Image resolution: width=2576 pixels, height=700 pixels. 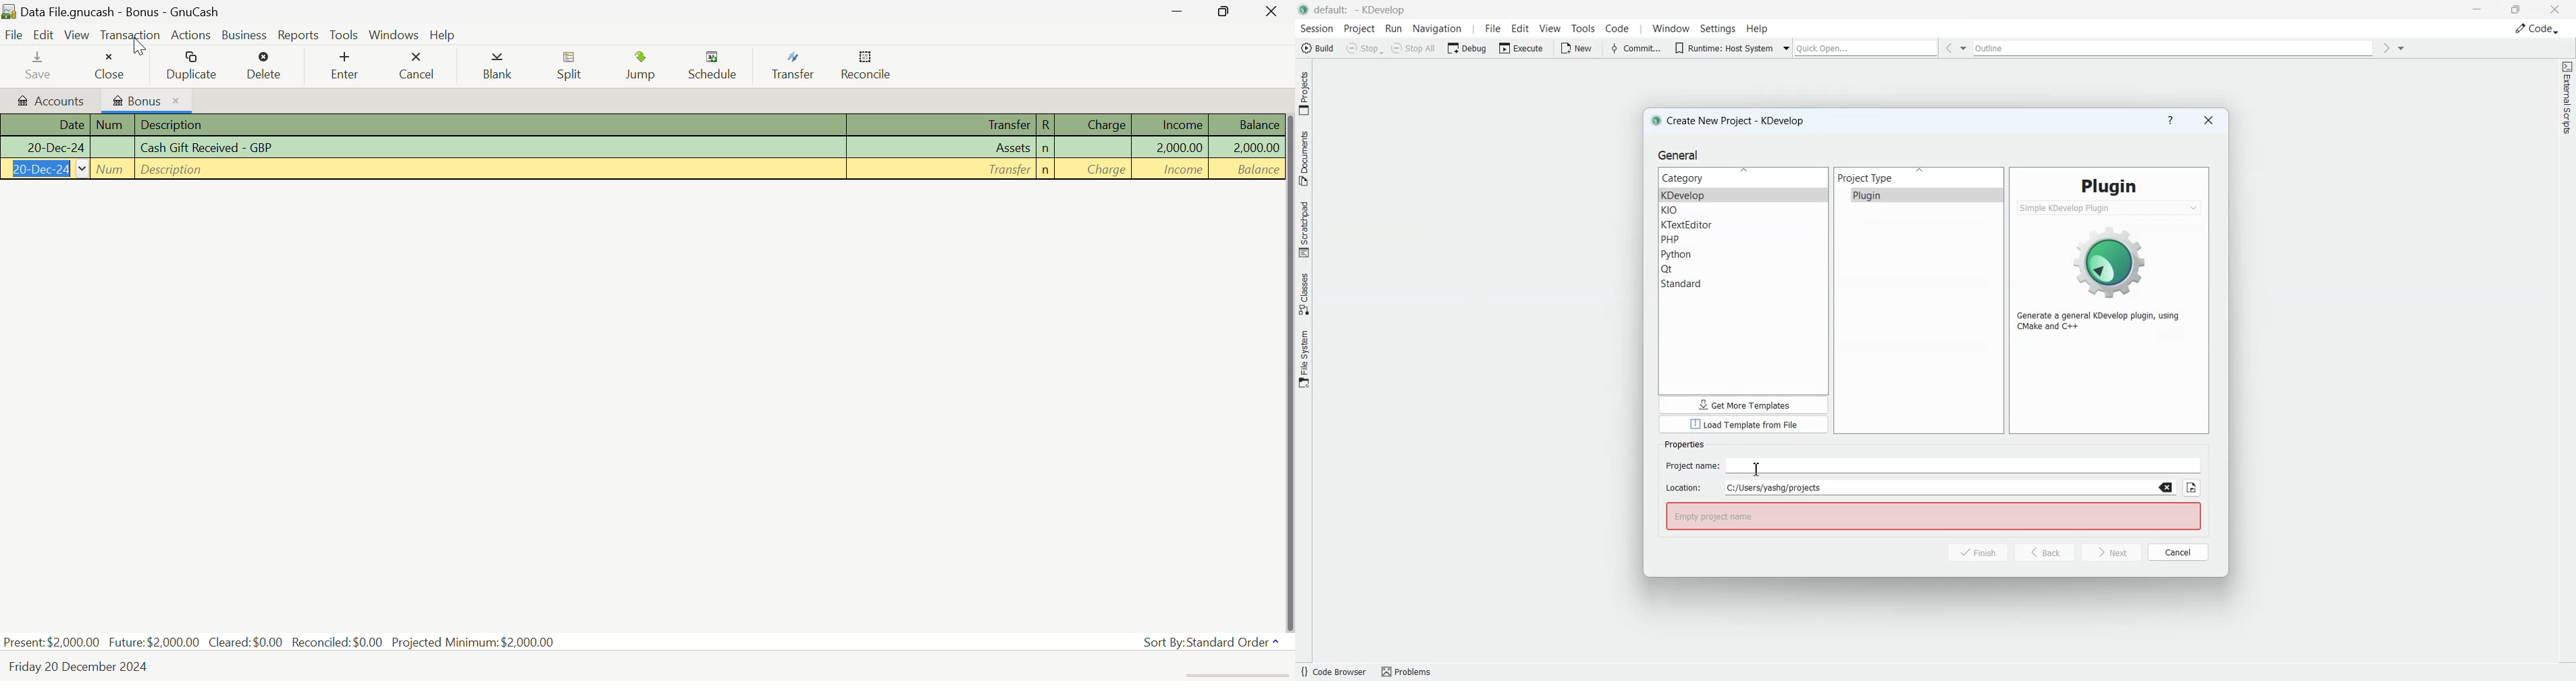 I want to click on back, so click(x=2045, y=552).